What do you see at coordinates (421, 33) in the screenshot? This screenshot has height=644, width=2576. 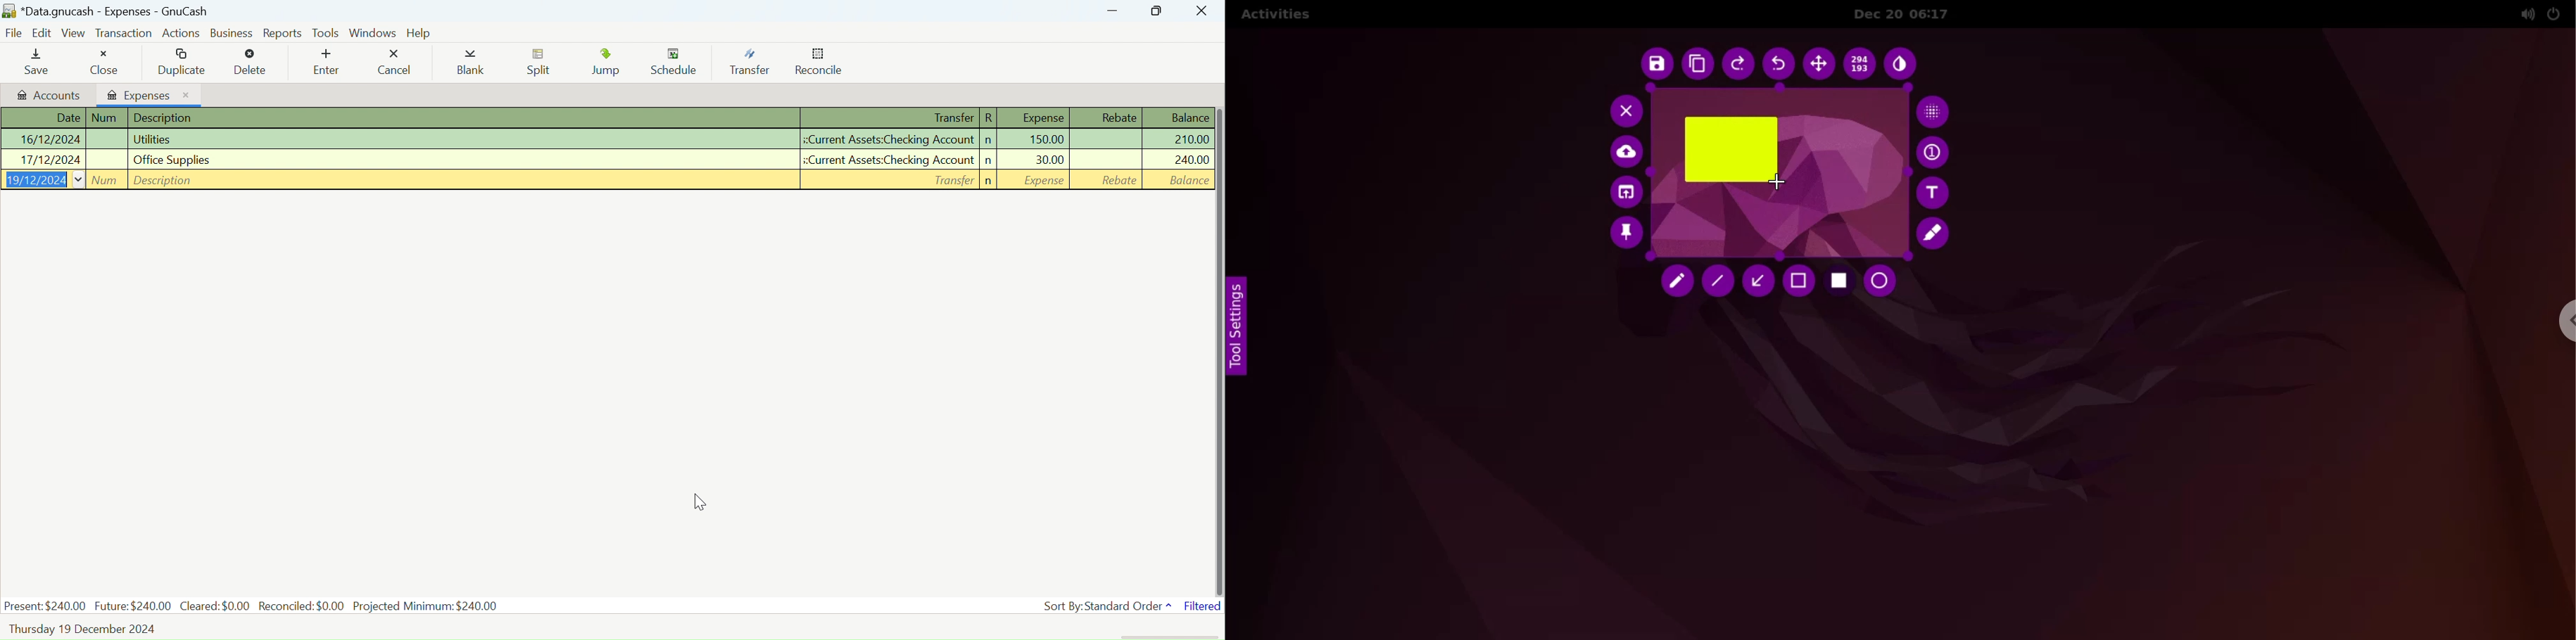 I see `Help` at bounding box center [421, 33].